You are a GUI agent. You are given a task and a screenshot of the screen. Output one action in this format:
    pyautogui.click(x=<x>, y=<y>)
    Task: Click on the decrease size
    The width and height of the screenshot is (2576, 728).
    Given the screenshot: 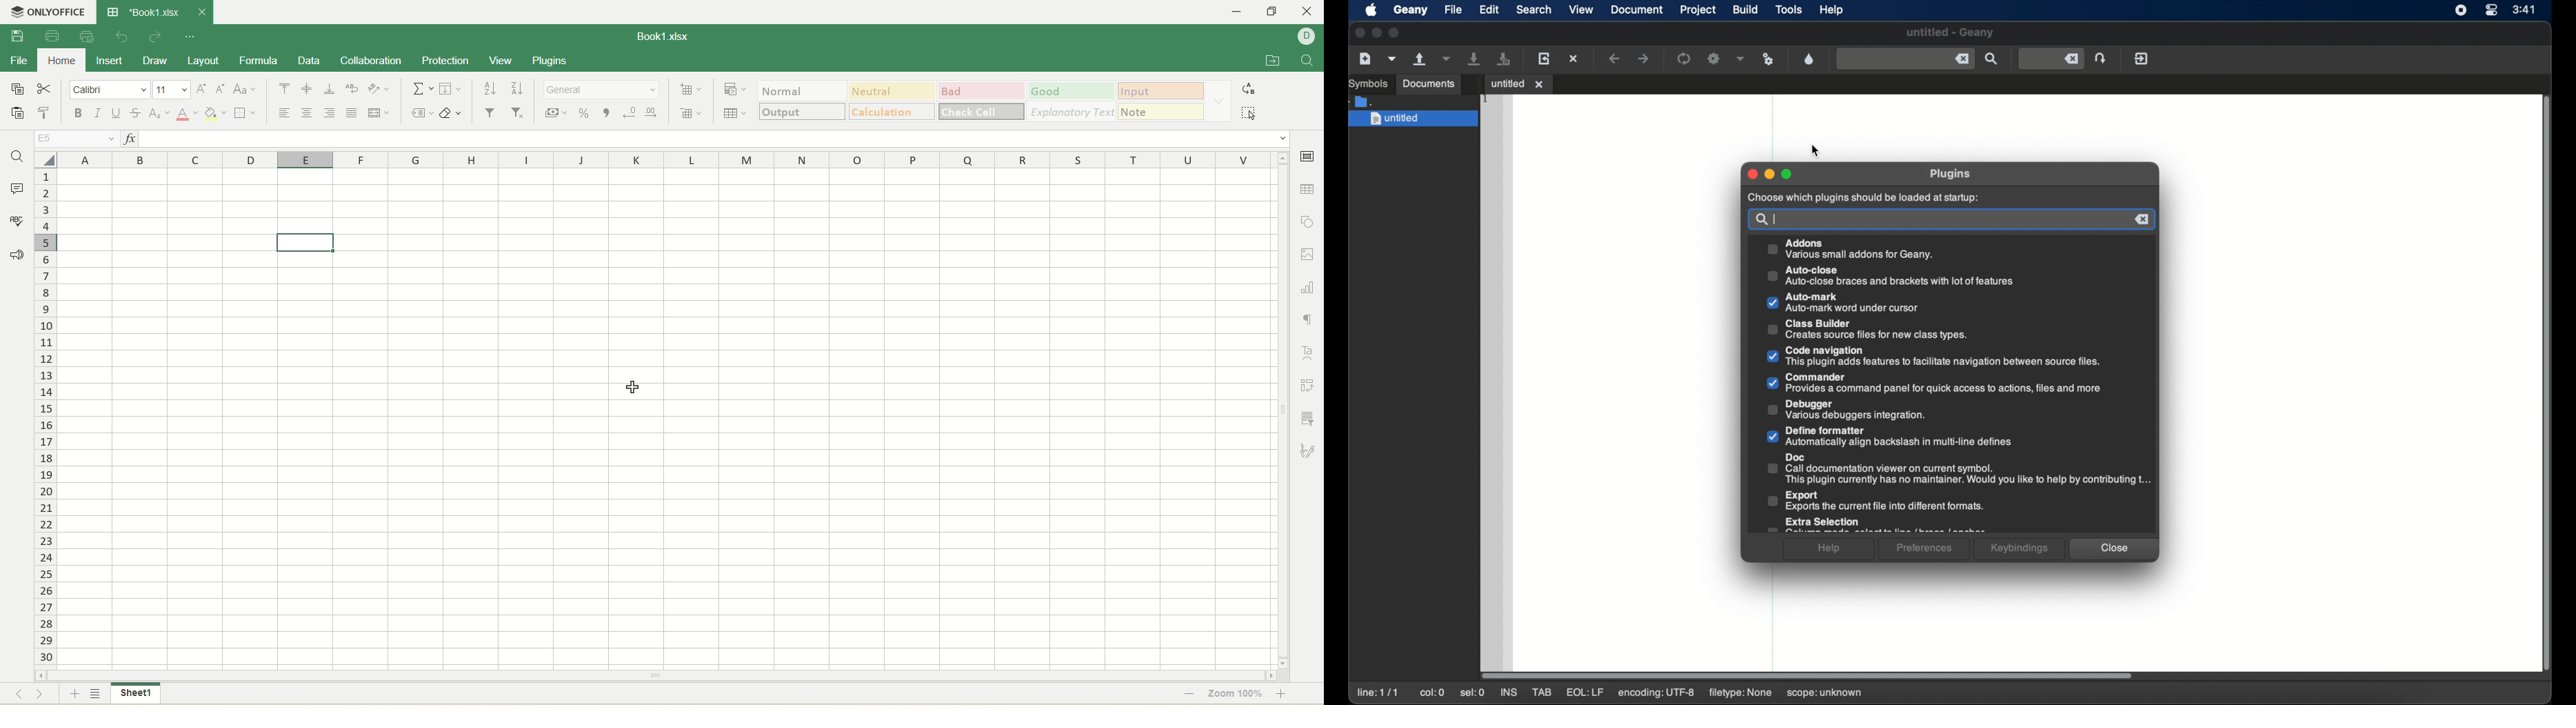 What is the action you would take?
    pyautogui.click(x=222, y=88)
    